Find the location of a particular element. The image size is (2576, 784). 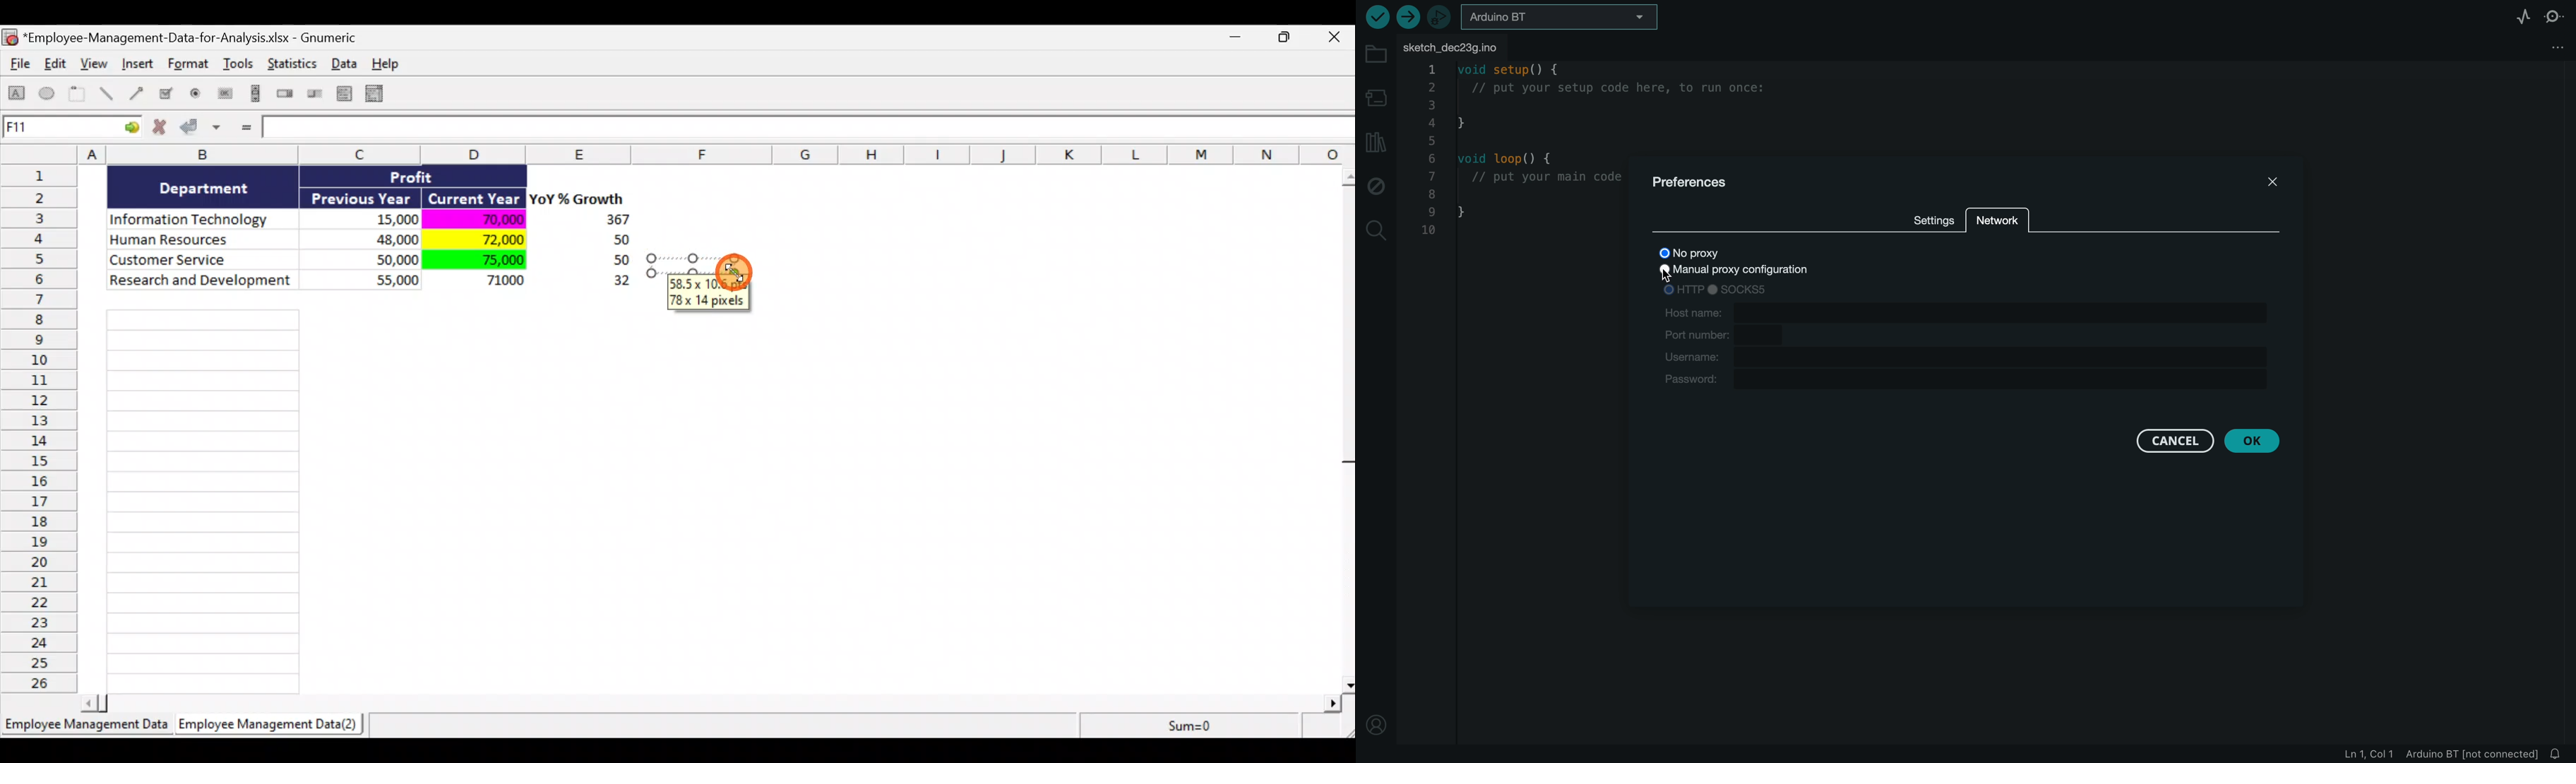

Minimise is located at coordinates (1239, 40).